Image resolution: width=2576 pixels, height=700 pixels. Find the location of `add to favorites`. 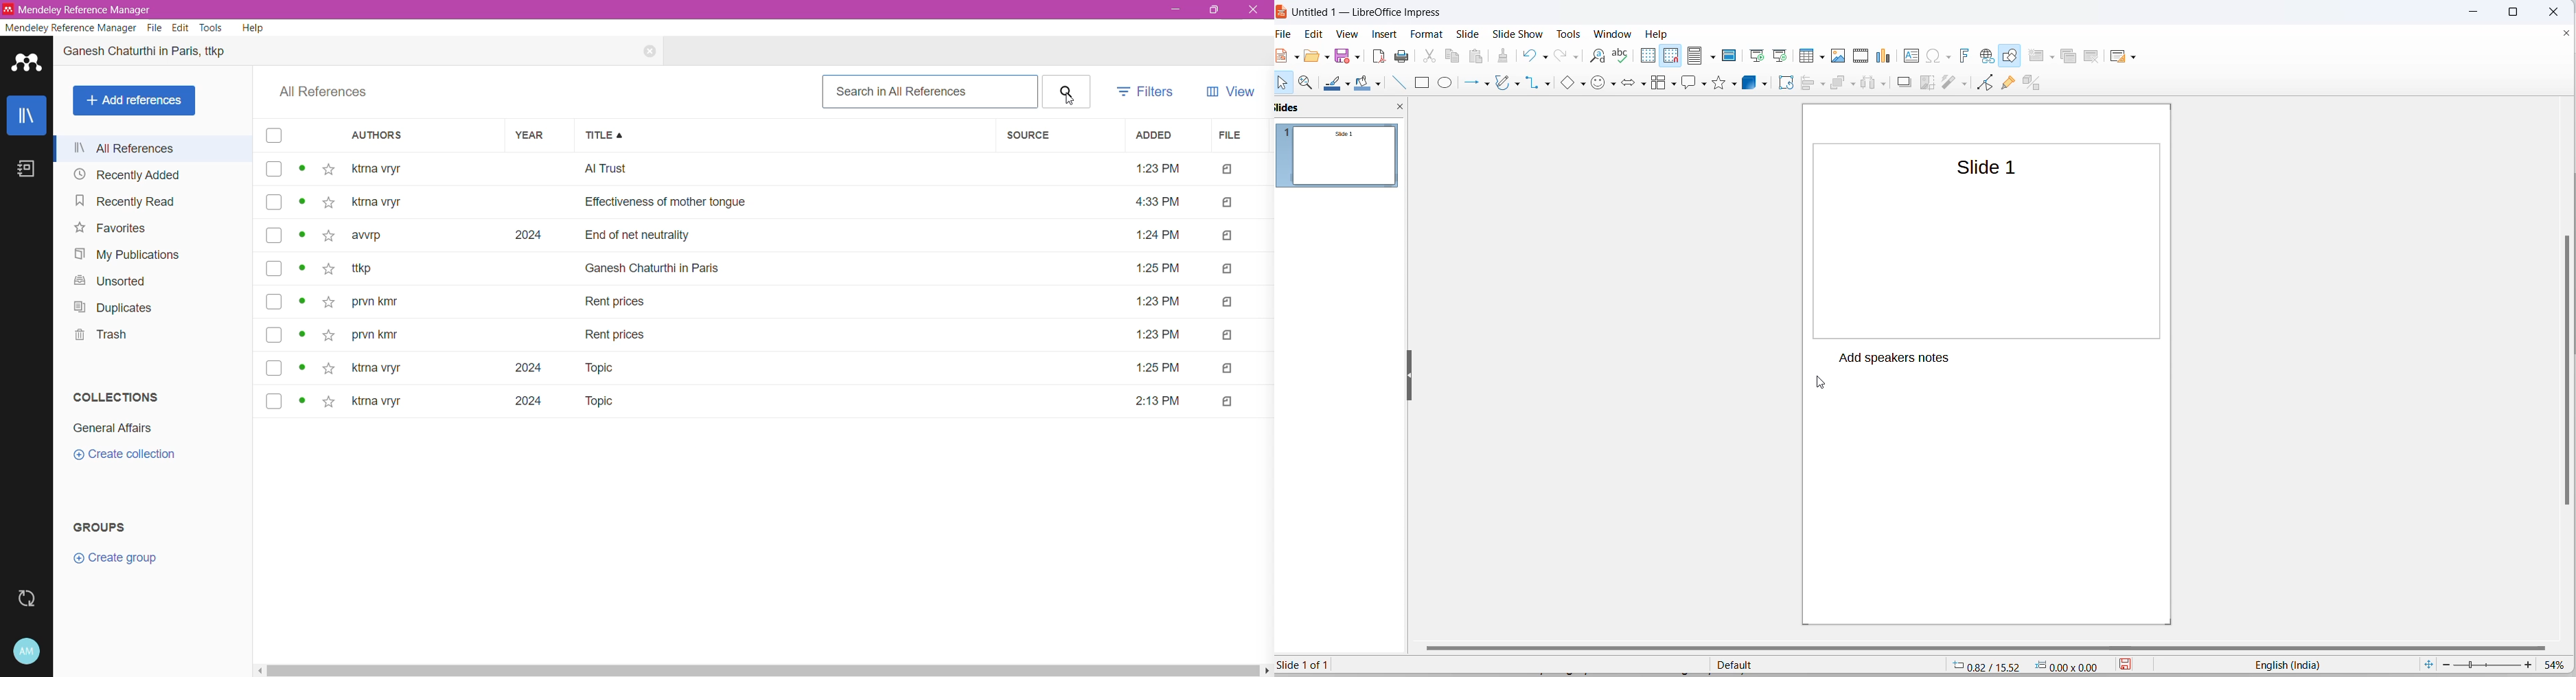

add to favorites is located at coordinates (327, 368).